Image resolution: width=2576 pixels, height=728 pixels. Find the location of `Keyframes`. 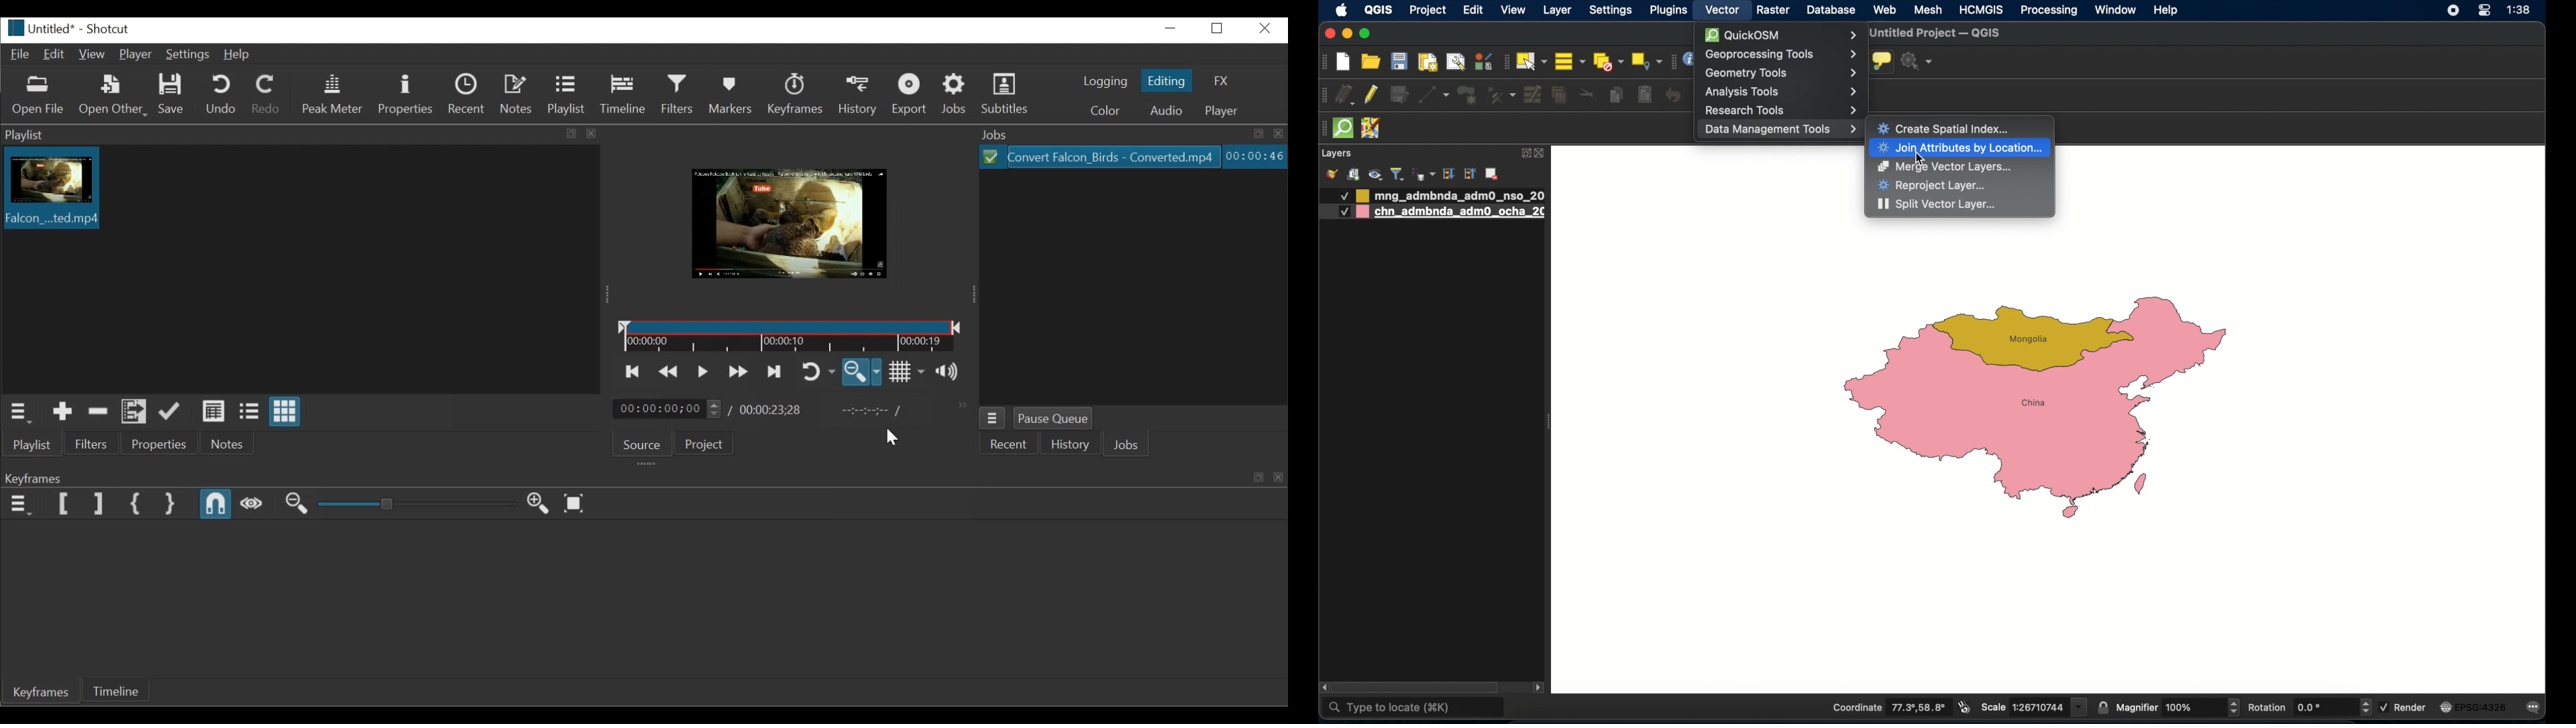

Keyframes is located at coordinates (64, 475).